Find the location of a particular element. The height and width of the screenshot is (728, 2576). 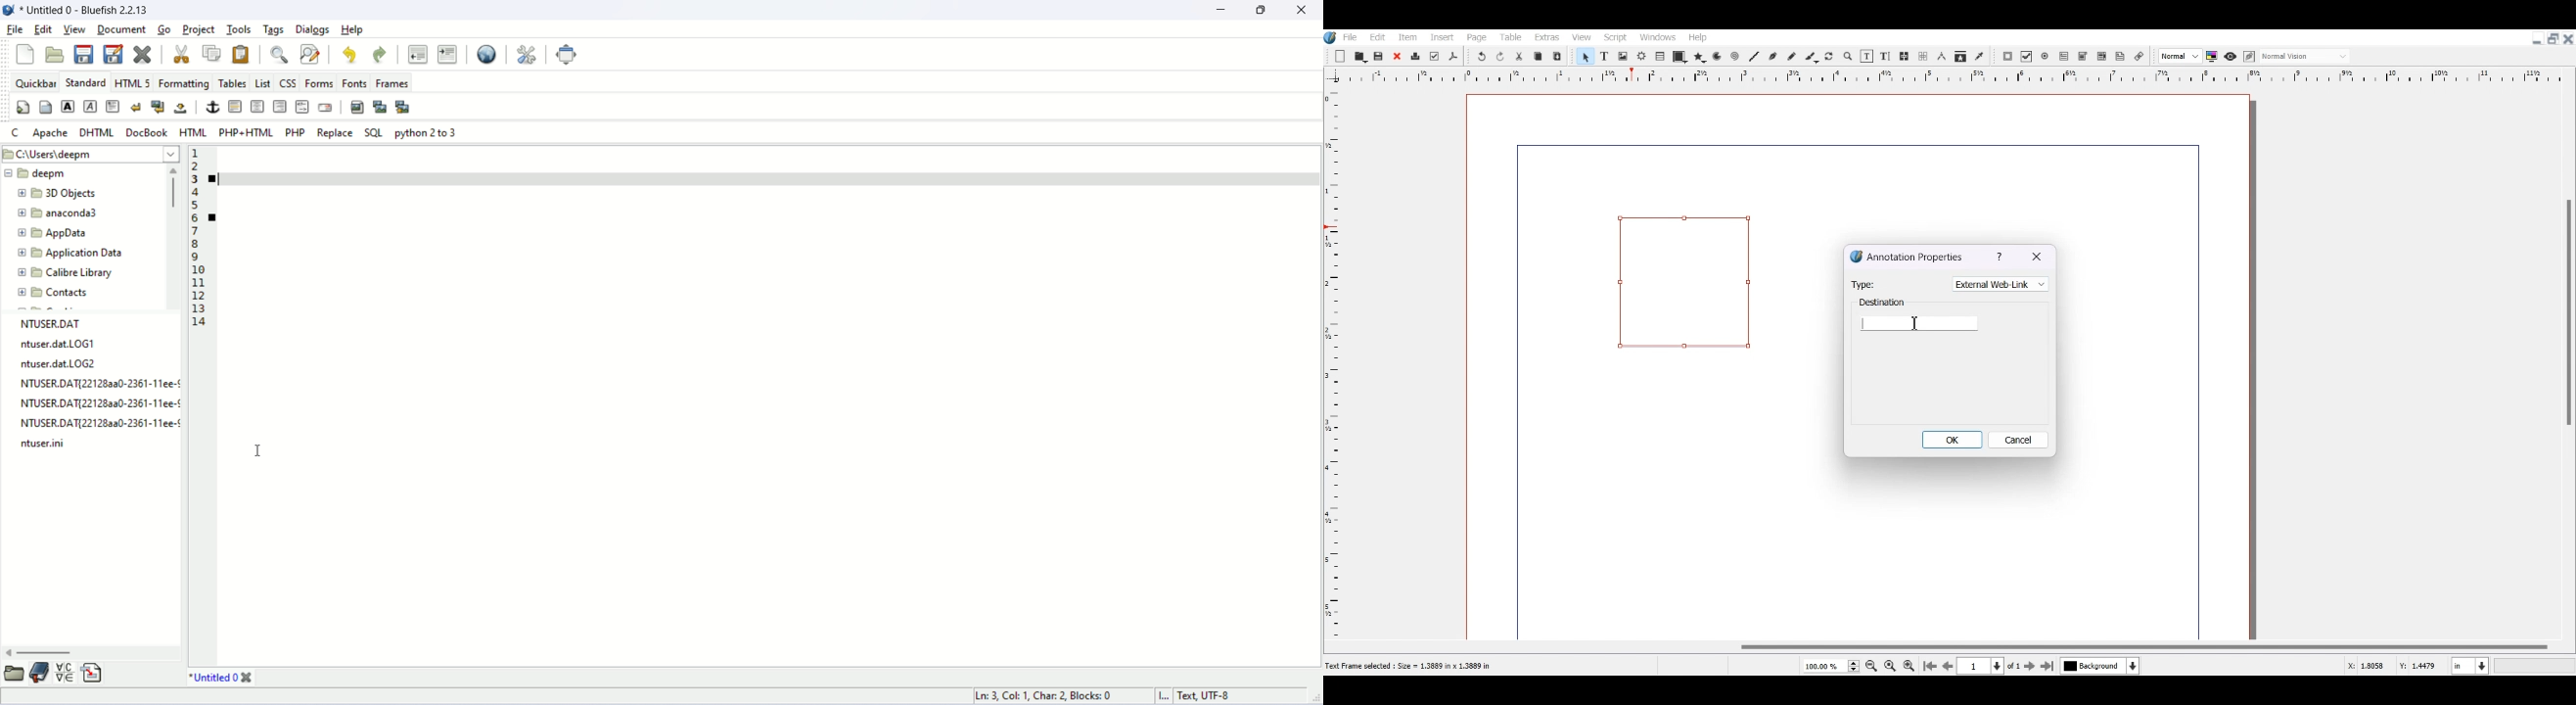

HTML is located at coordinates (192, 132).